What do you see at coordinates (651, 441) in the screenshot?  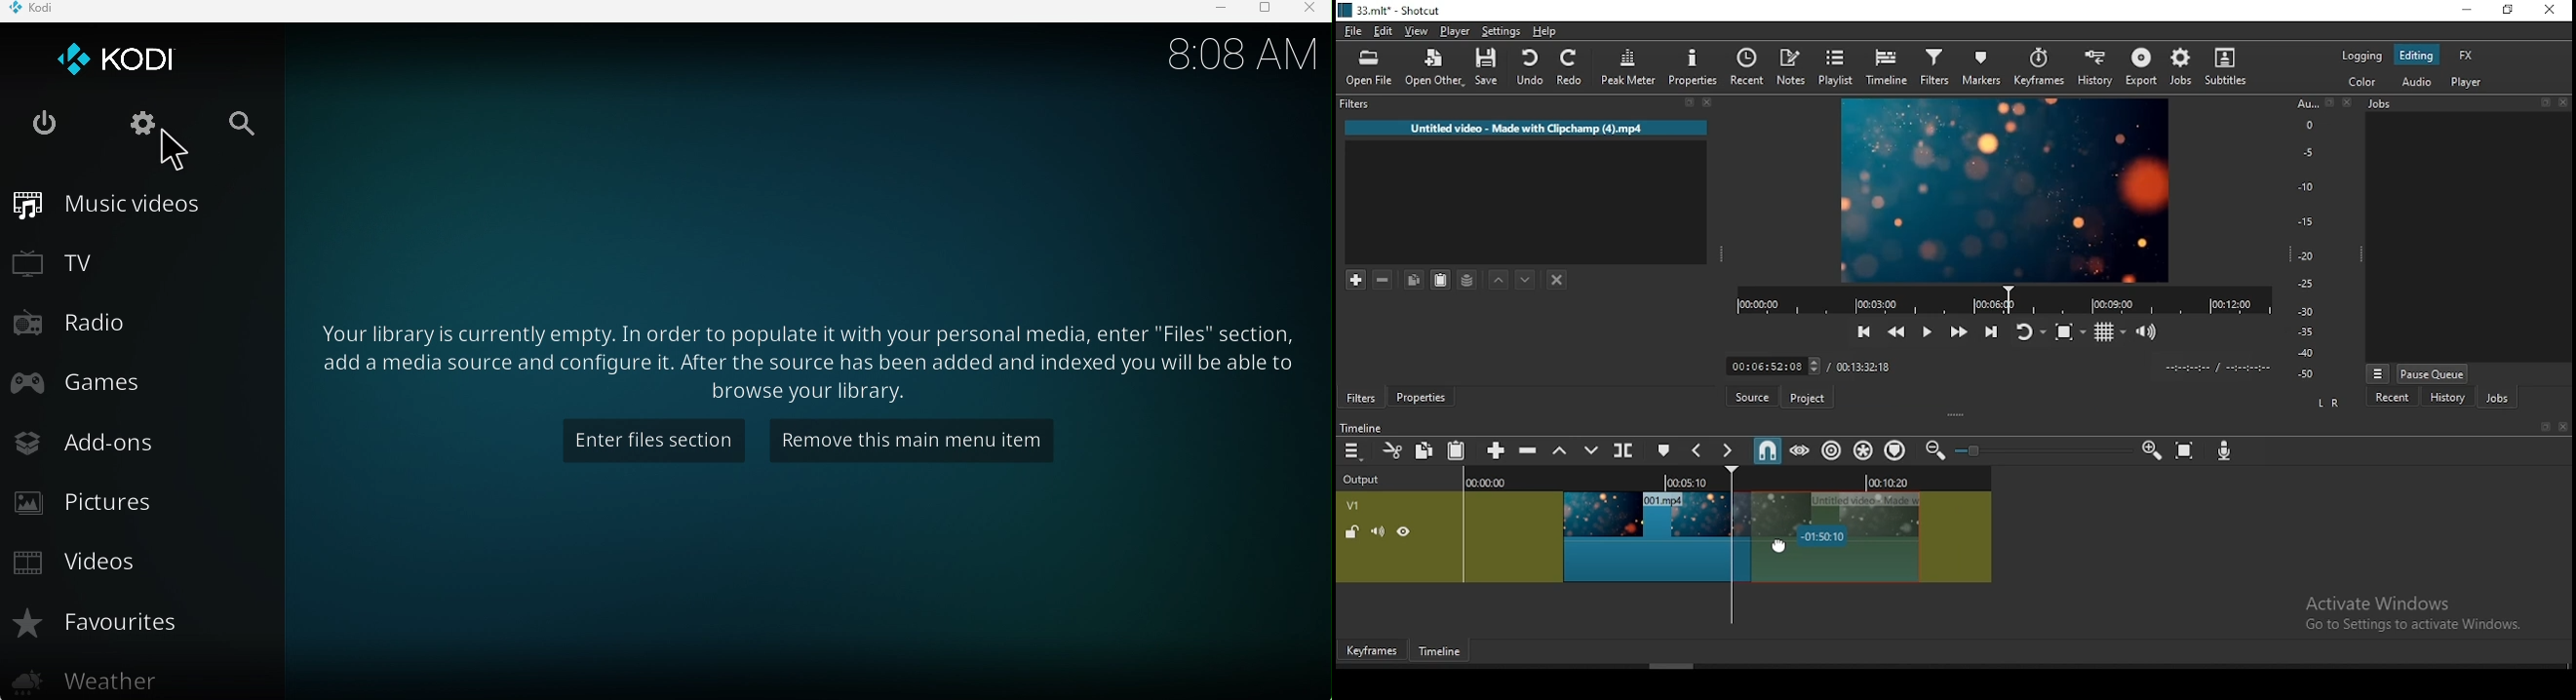 I see `Enter files section` at bounding box center [651, 441].